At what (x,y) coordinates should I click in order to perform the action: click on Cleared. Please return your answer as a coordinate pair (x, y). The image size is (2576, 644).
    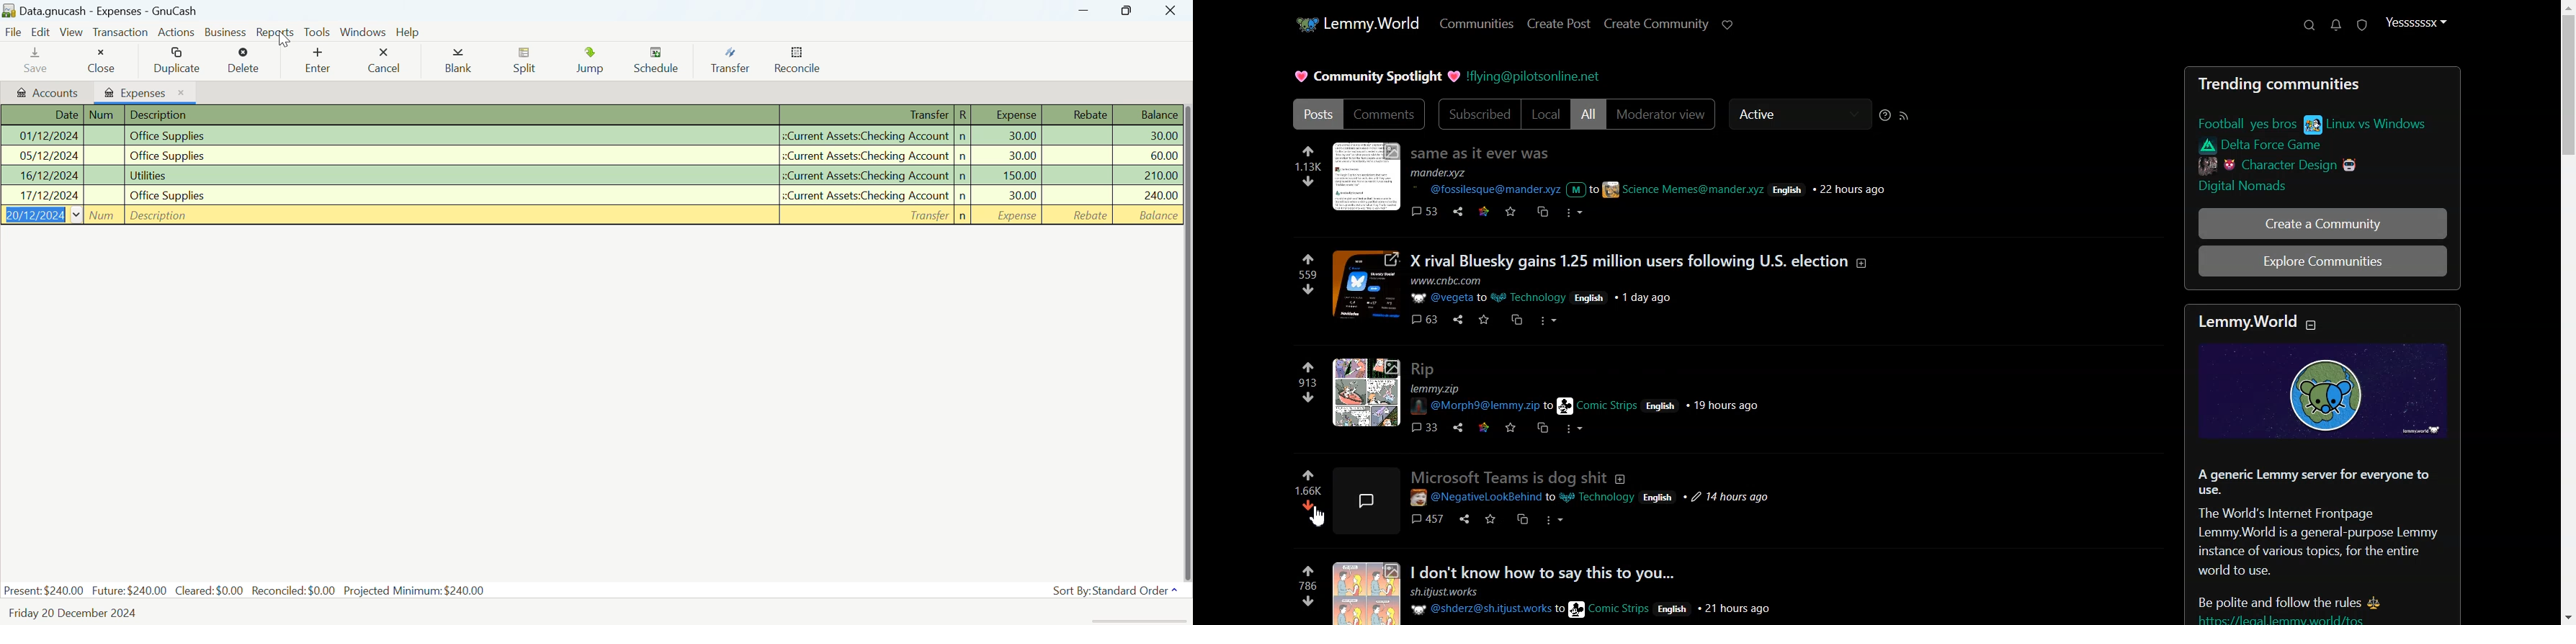
    Looking at the image, I should click on (209, 591).